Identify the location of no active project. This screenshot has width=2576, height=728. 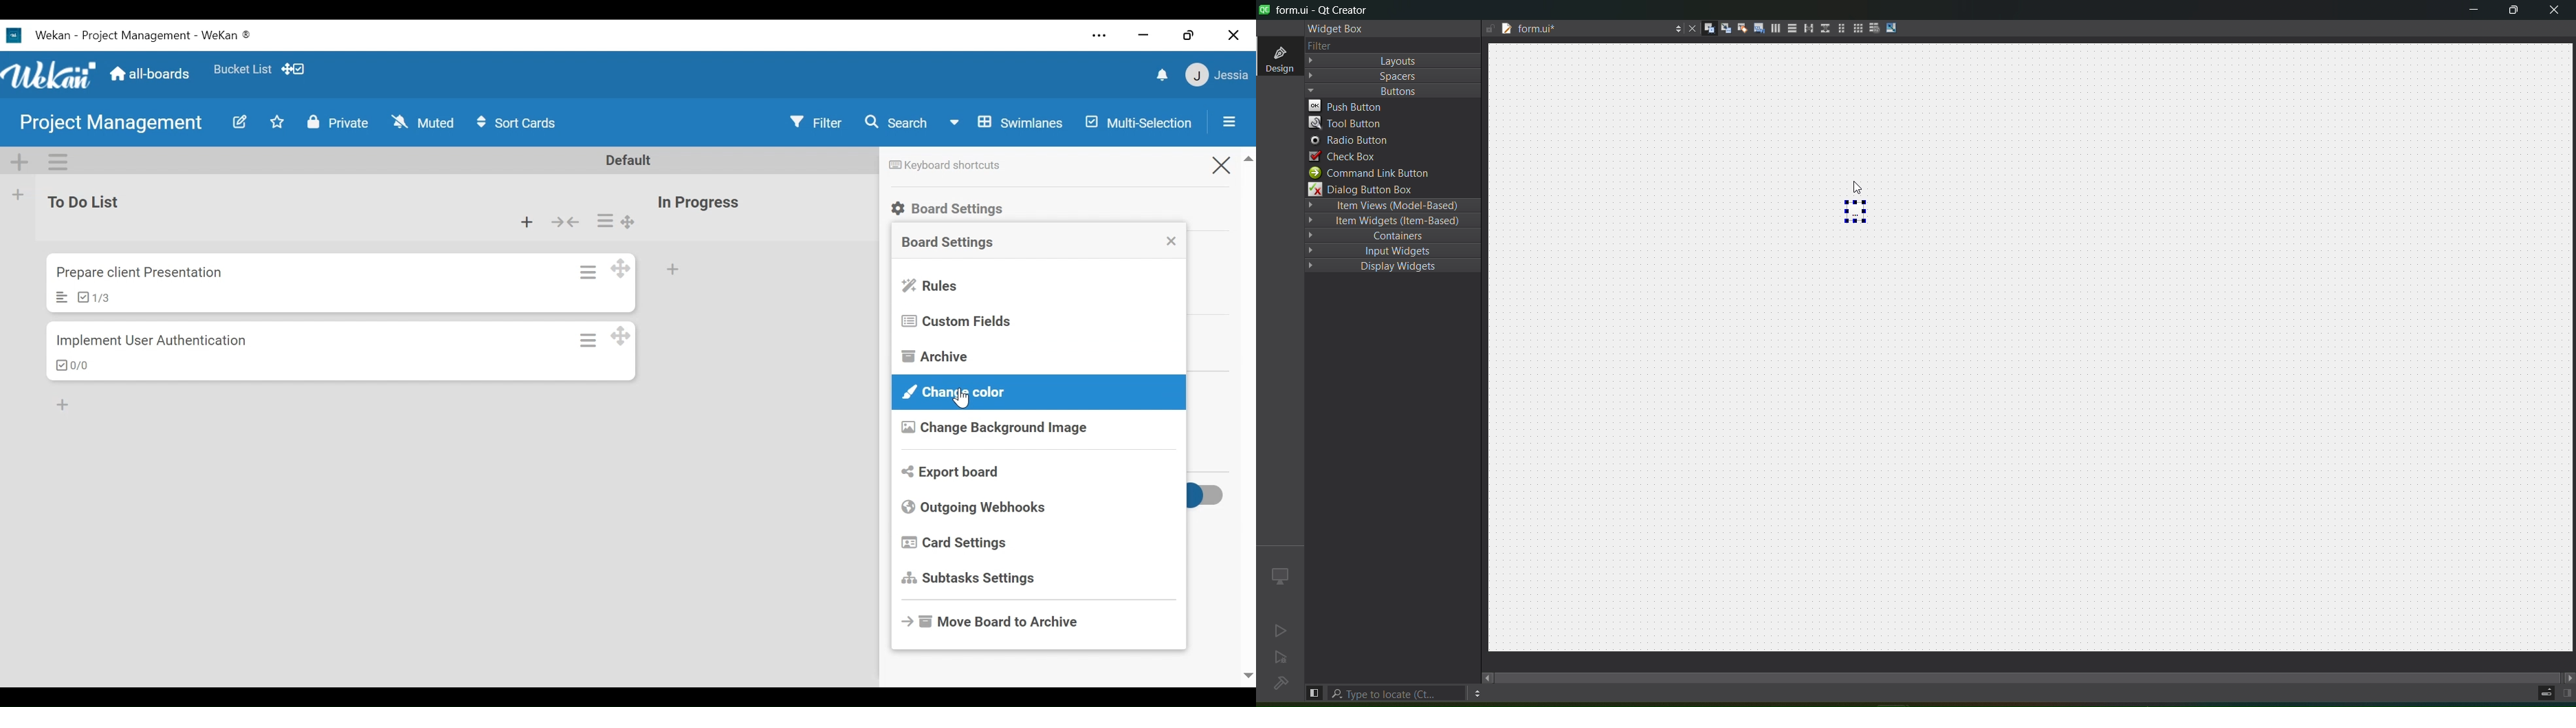
(1281, 658).